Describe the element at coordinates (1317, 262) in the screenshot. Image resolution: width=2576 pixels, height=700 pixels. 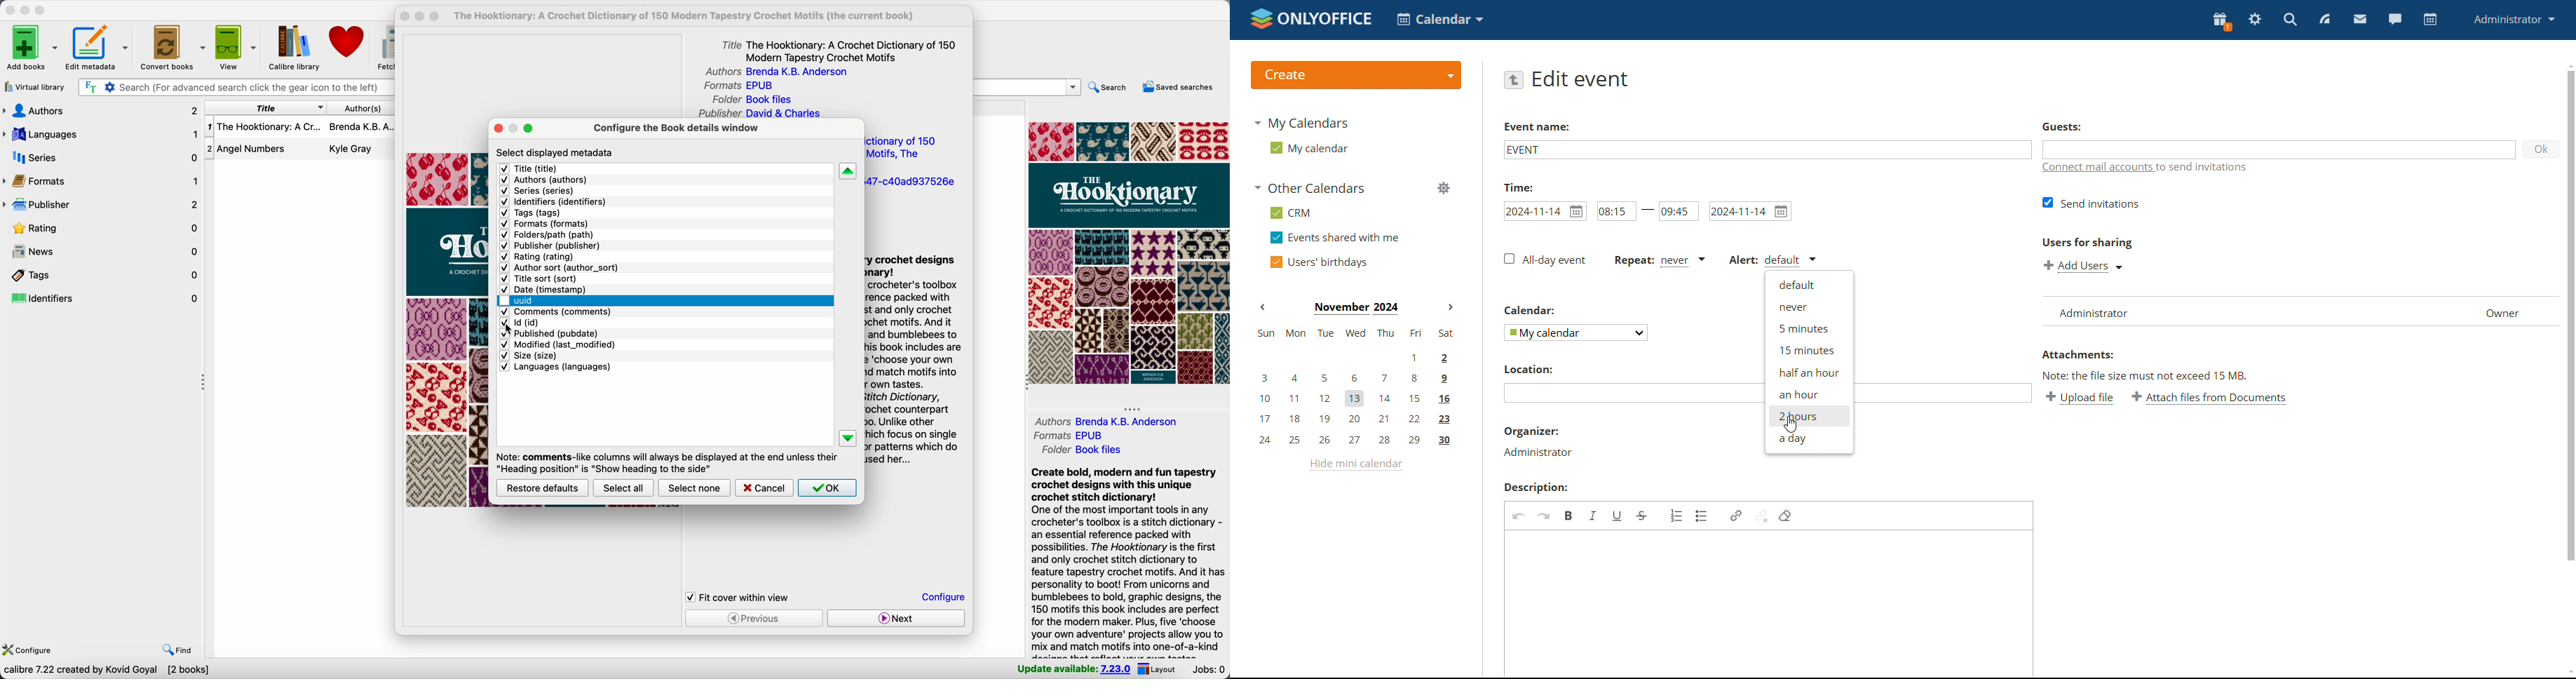
I see `users' birthdays` at that location.